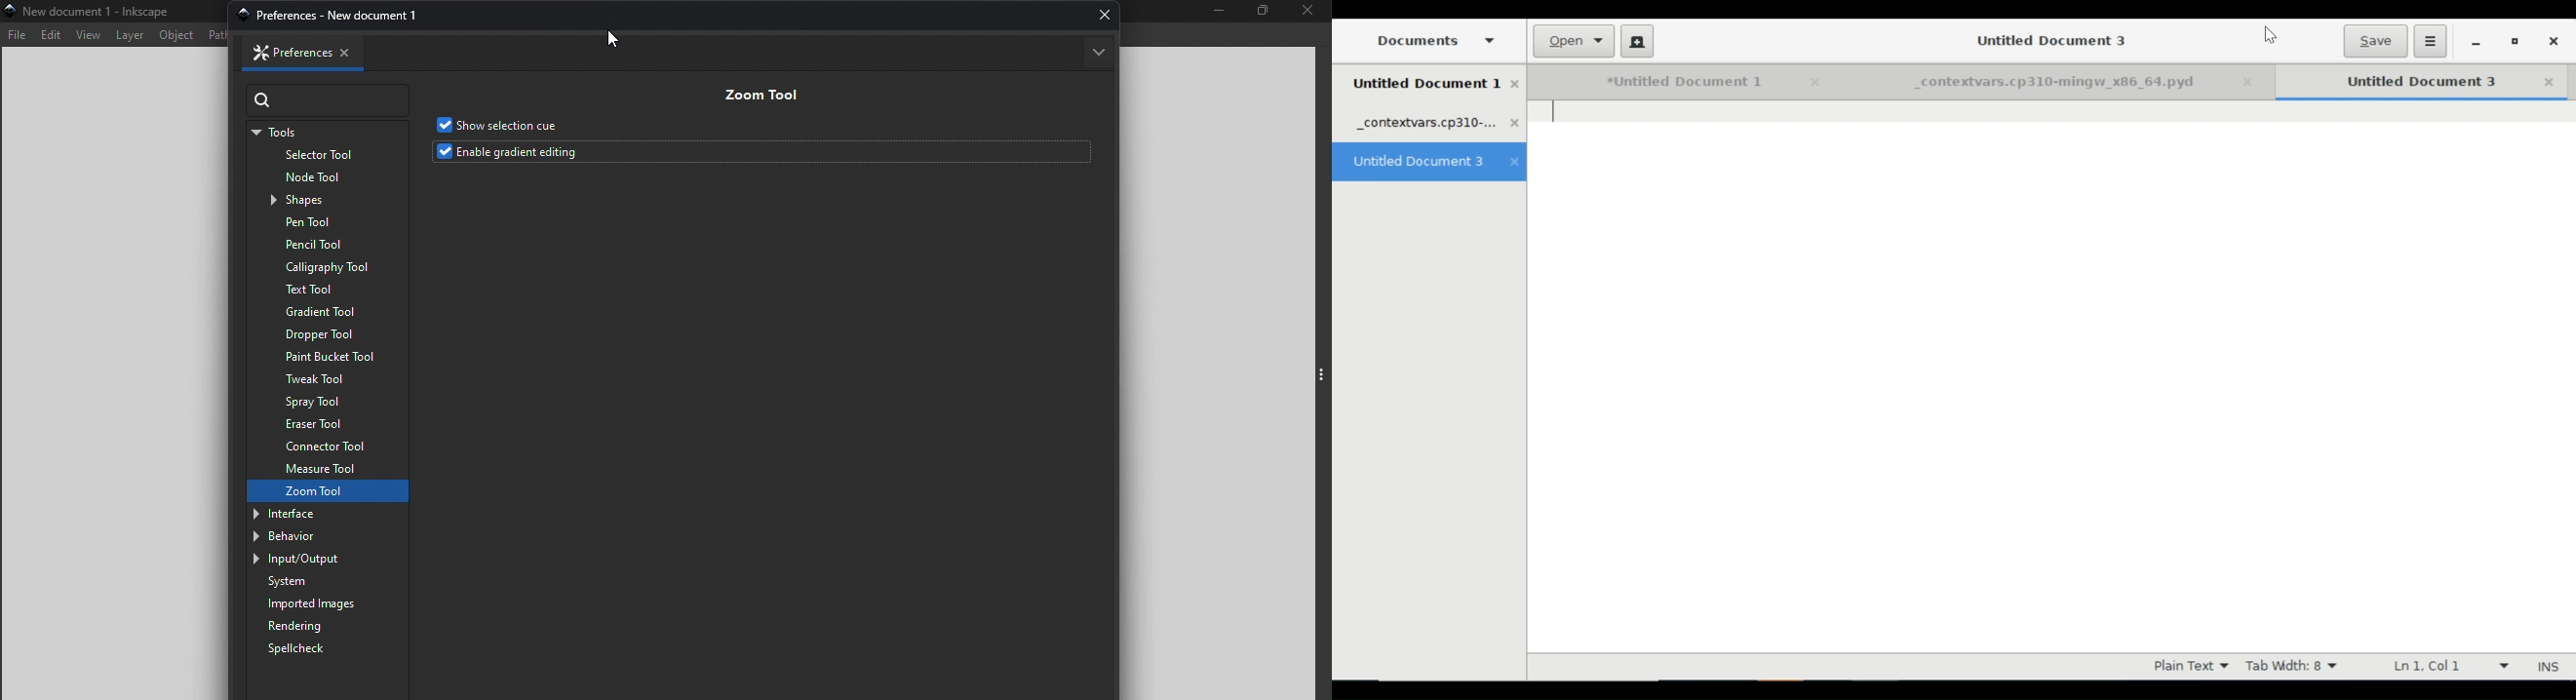  I want to click on Untitled Document 1, so click(1666, 82).